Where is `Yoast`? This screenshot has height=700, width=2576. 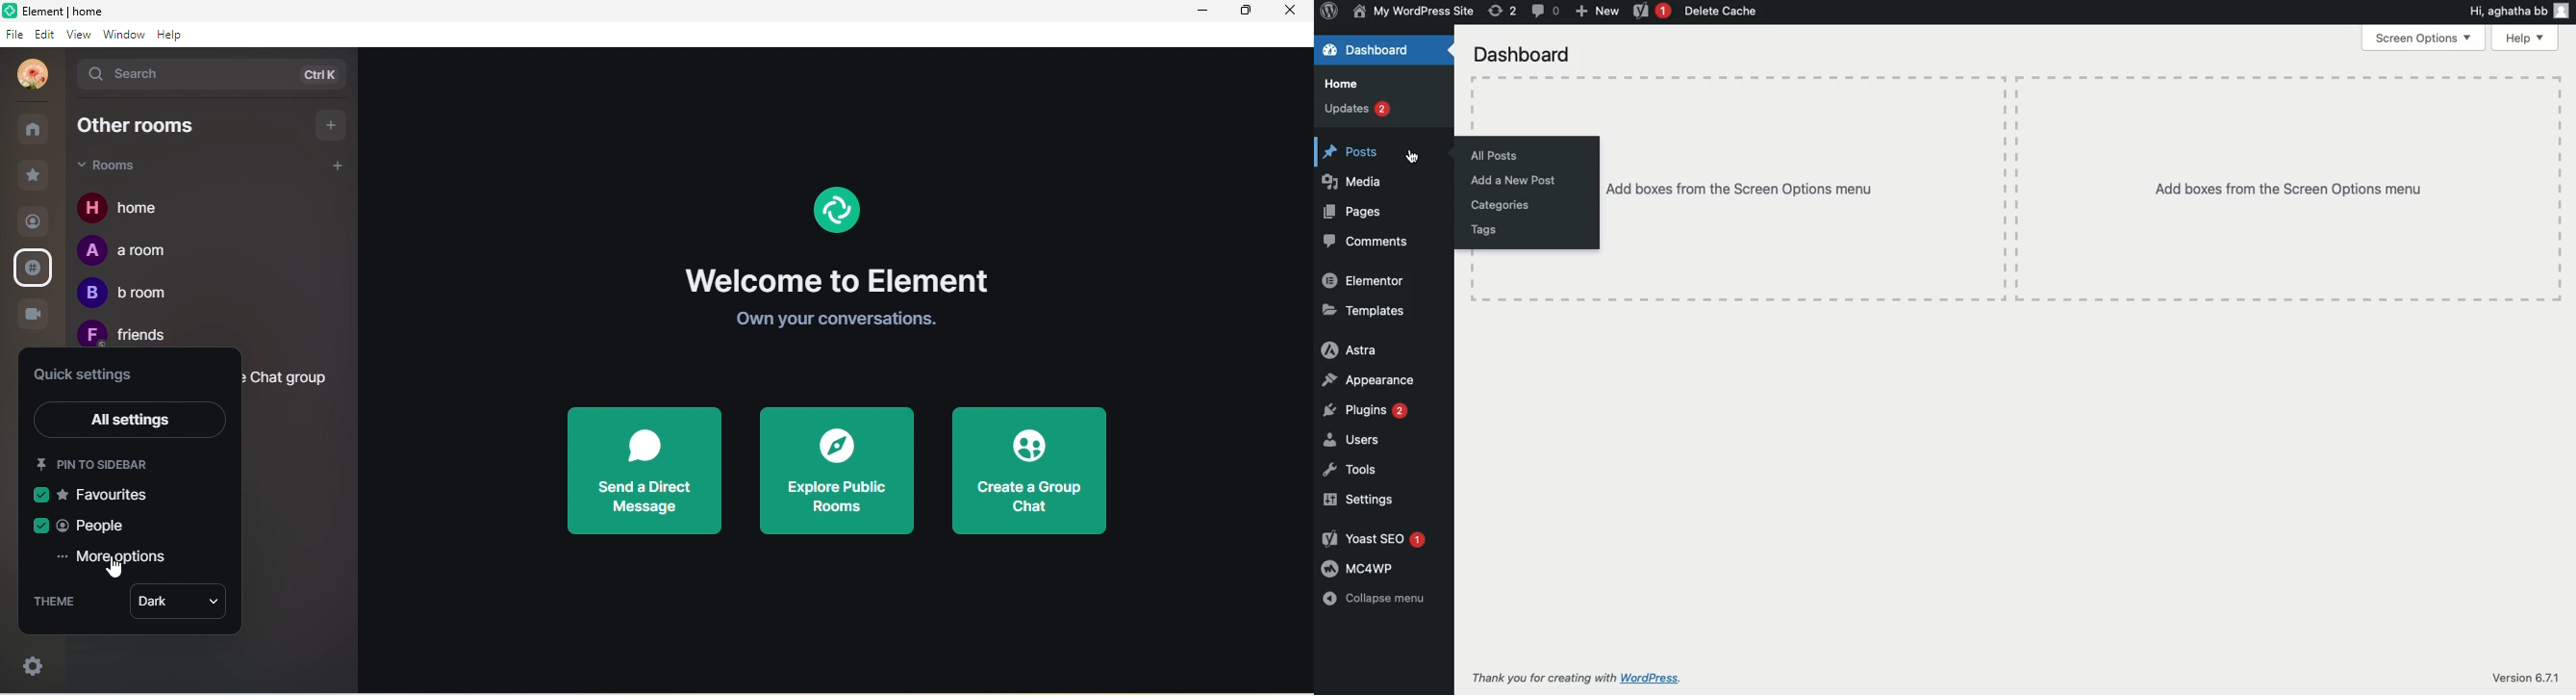
Yoast is located at coordinates (1372, 540).